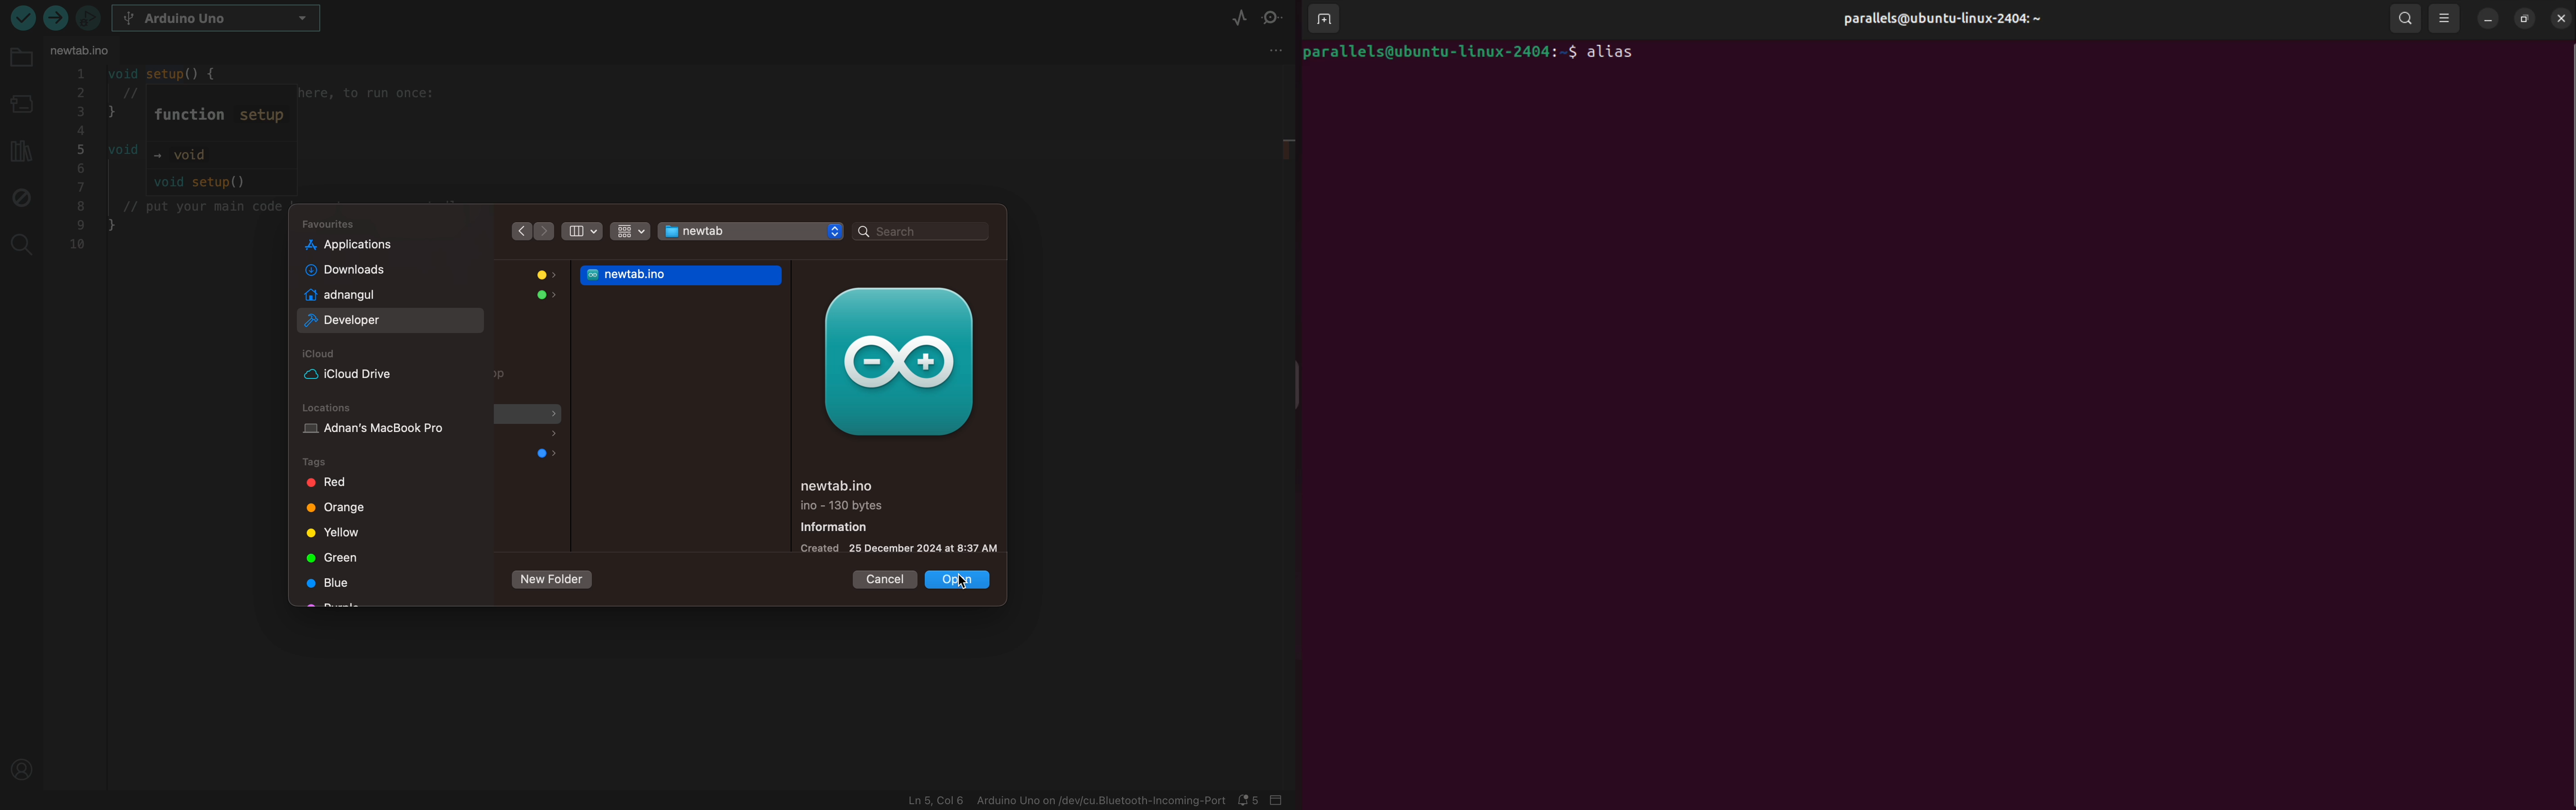  Describe the element at coordinates (23, 767) in the screenshot. I see `profile` at that location.